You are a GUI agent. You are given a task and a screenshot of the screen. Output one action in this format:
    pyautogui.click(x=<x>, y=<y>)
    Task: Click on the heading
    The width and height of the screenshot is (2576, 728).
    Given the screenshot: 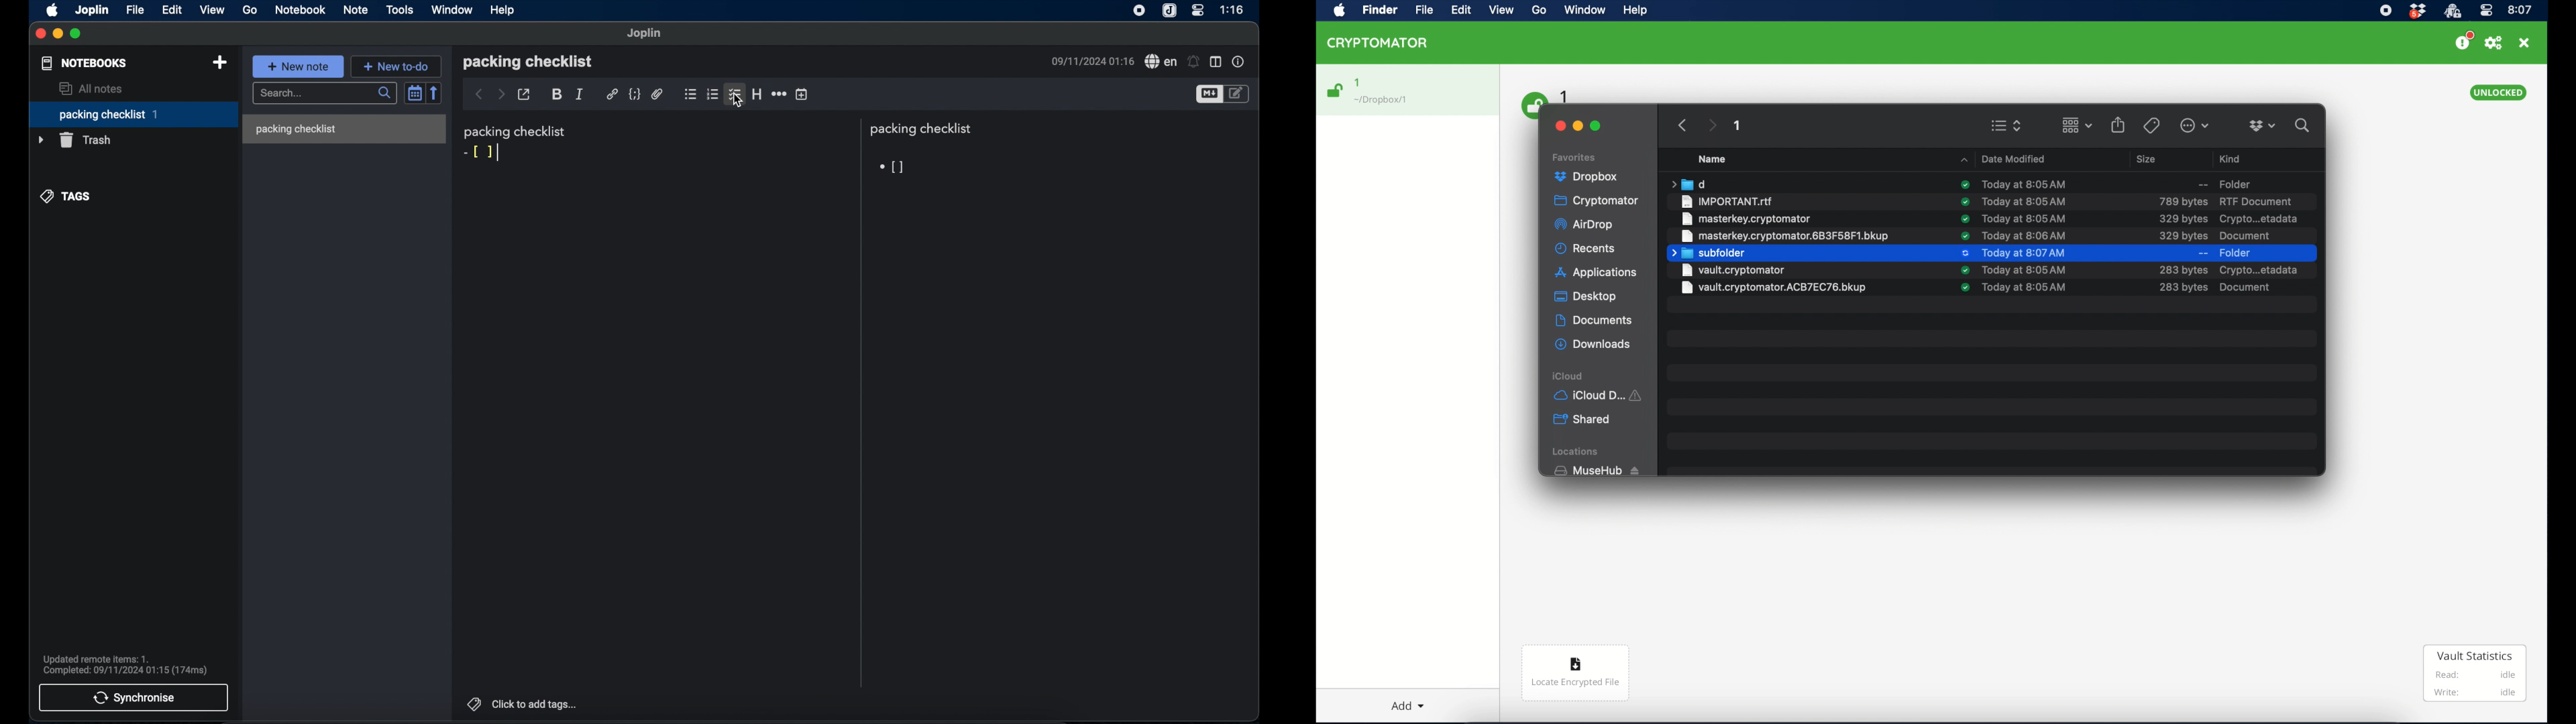 What is the action you would take?
    pyautogui.click(x=757, y=94)
    